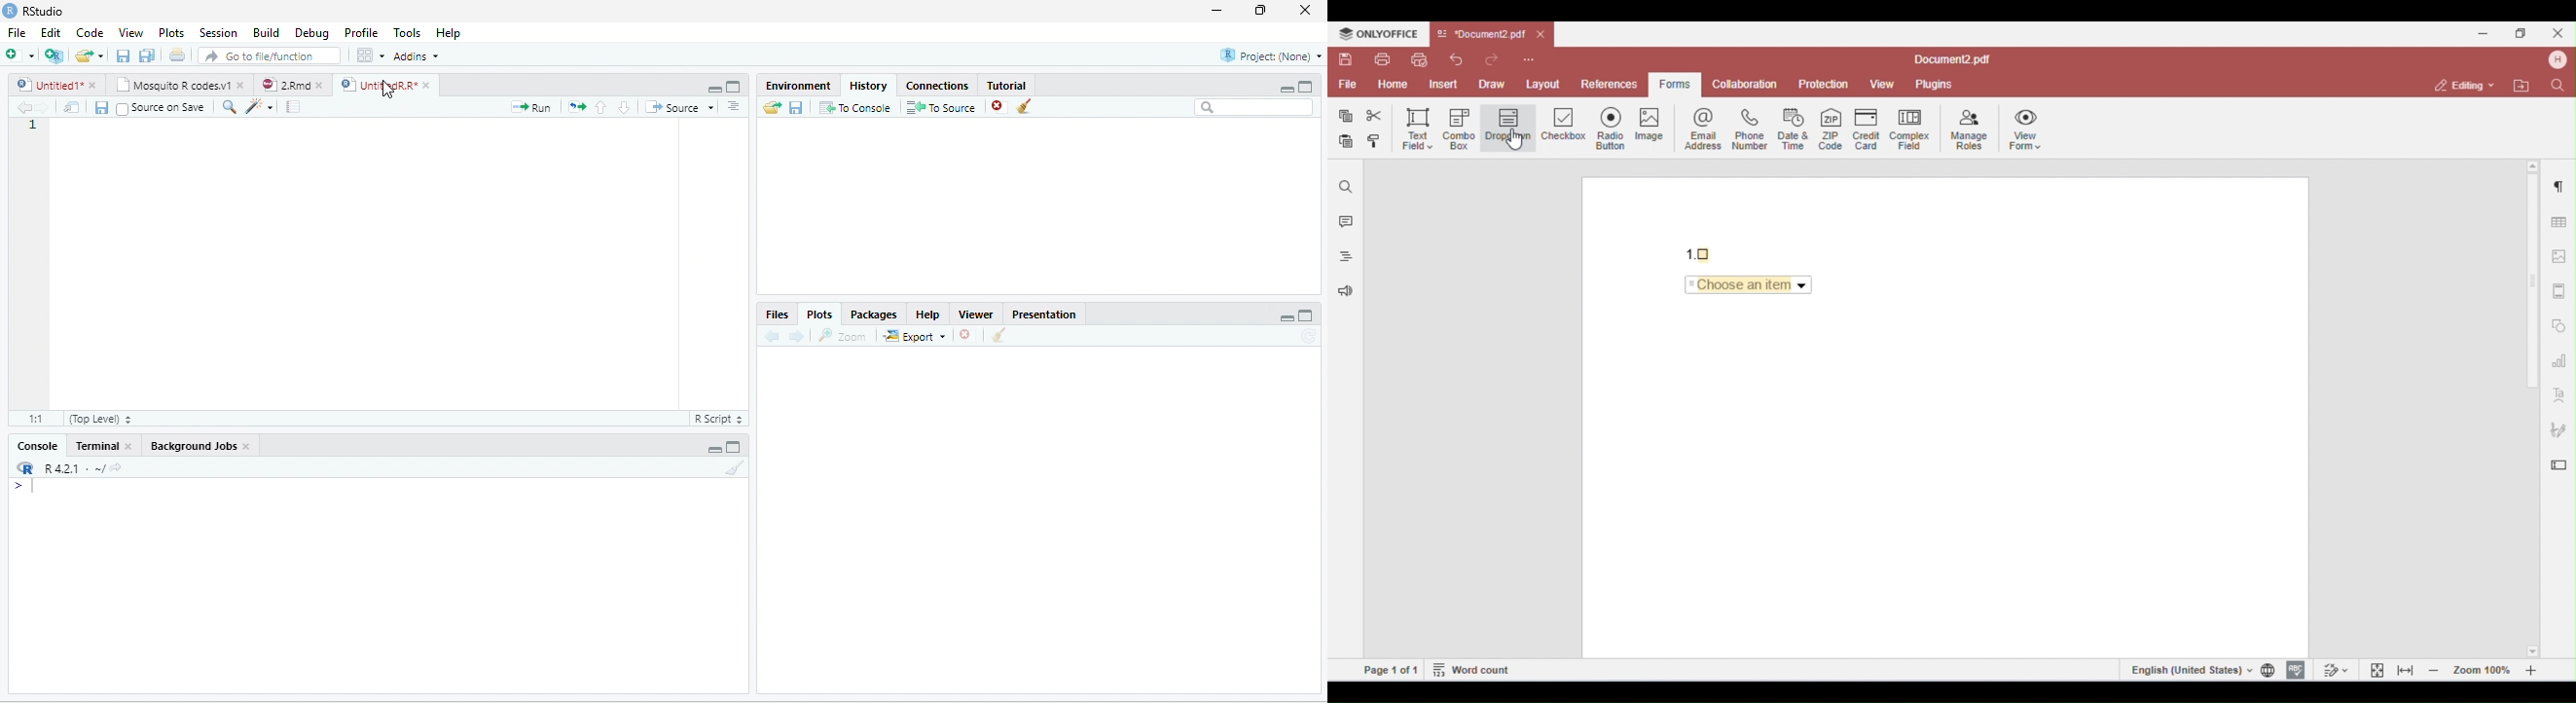 The height and width of the screenshot is (728, 2576). What do you see at coordinates (450, 32) in the screenshot?
I see `Help` at bounding box center [450, 32].